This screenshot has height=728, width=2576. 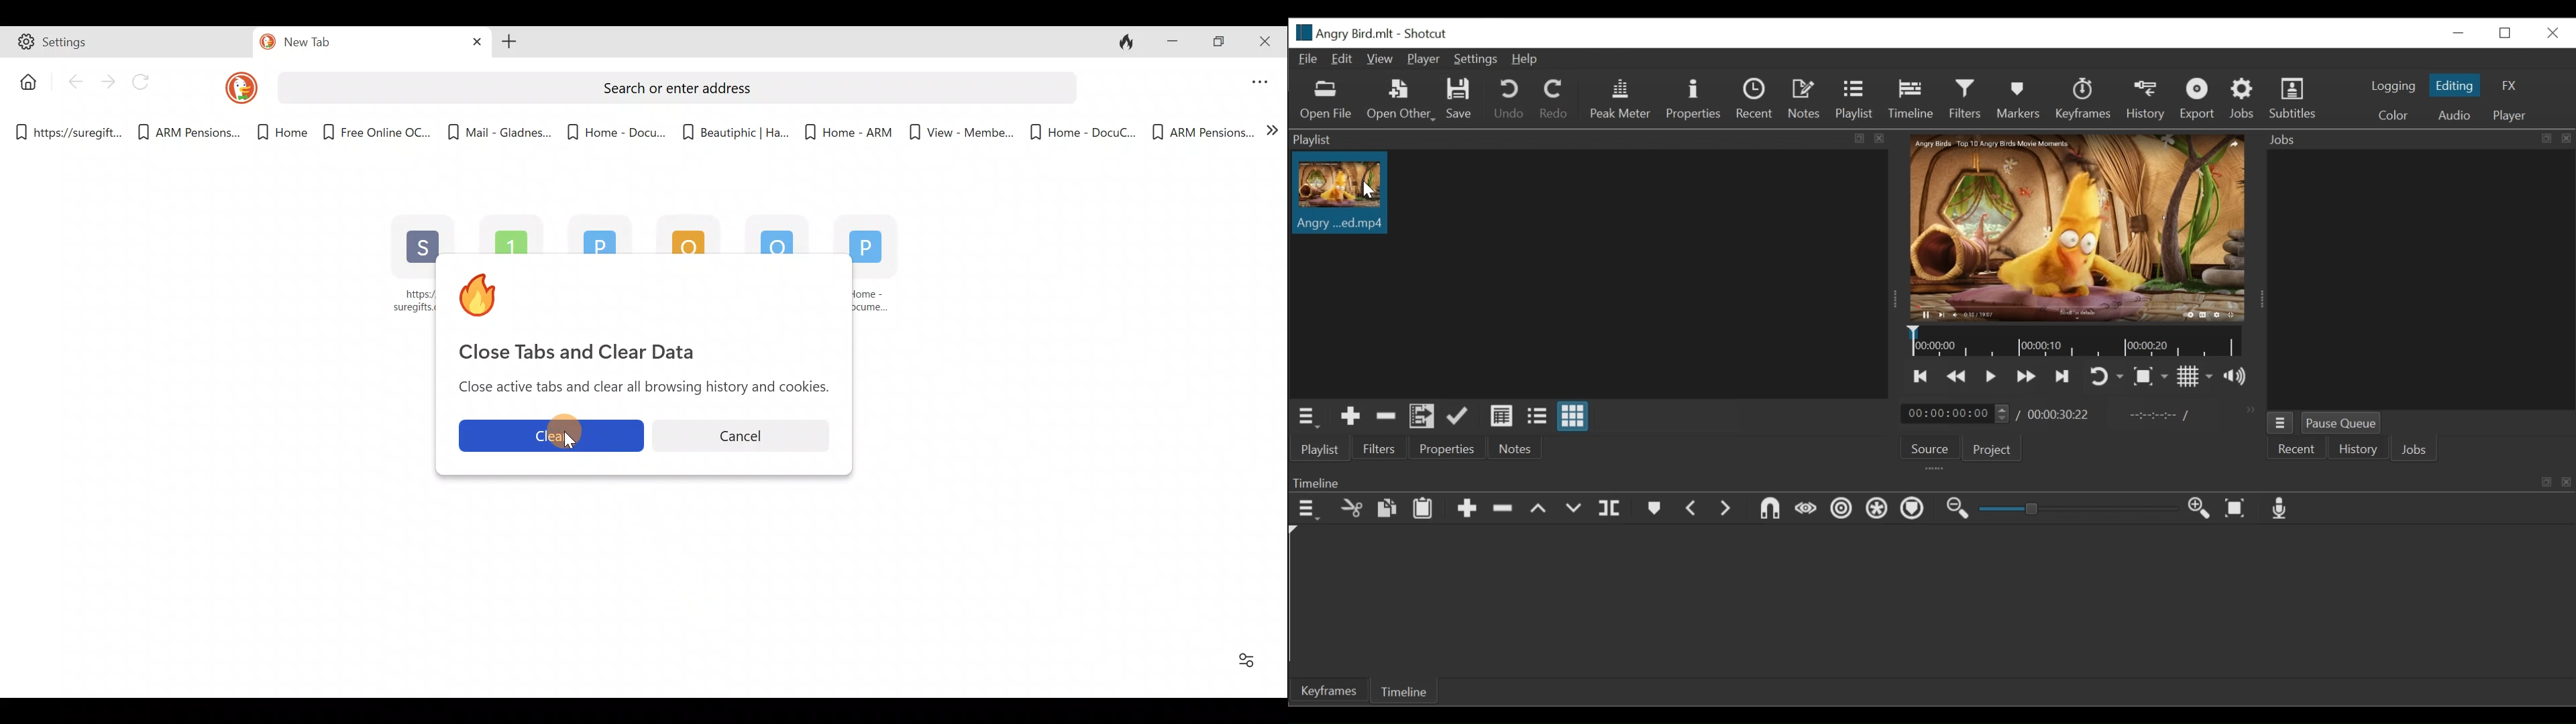 I want to click on color, so click(x=2392, y=116).